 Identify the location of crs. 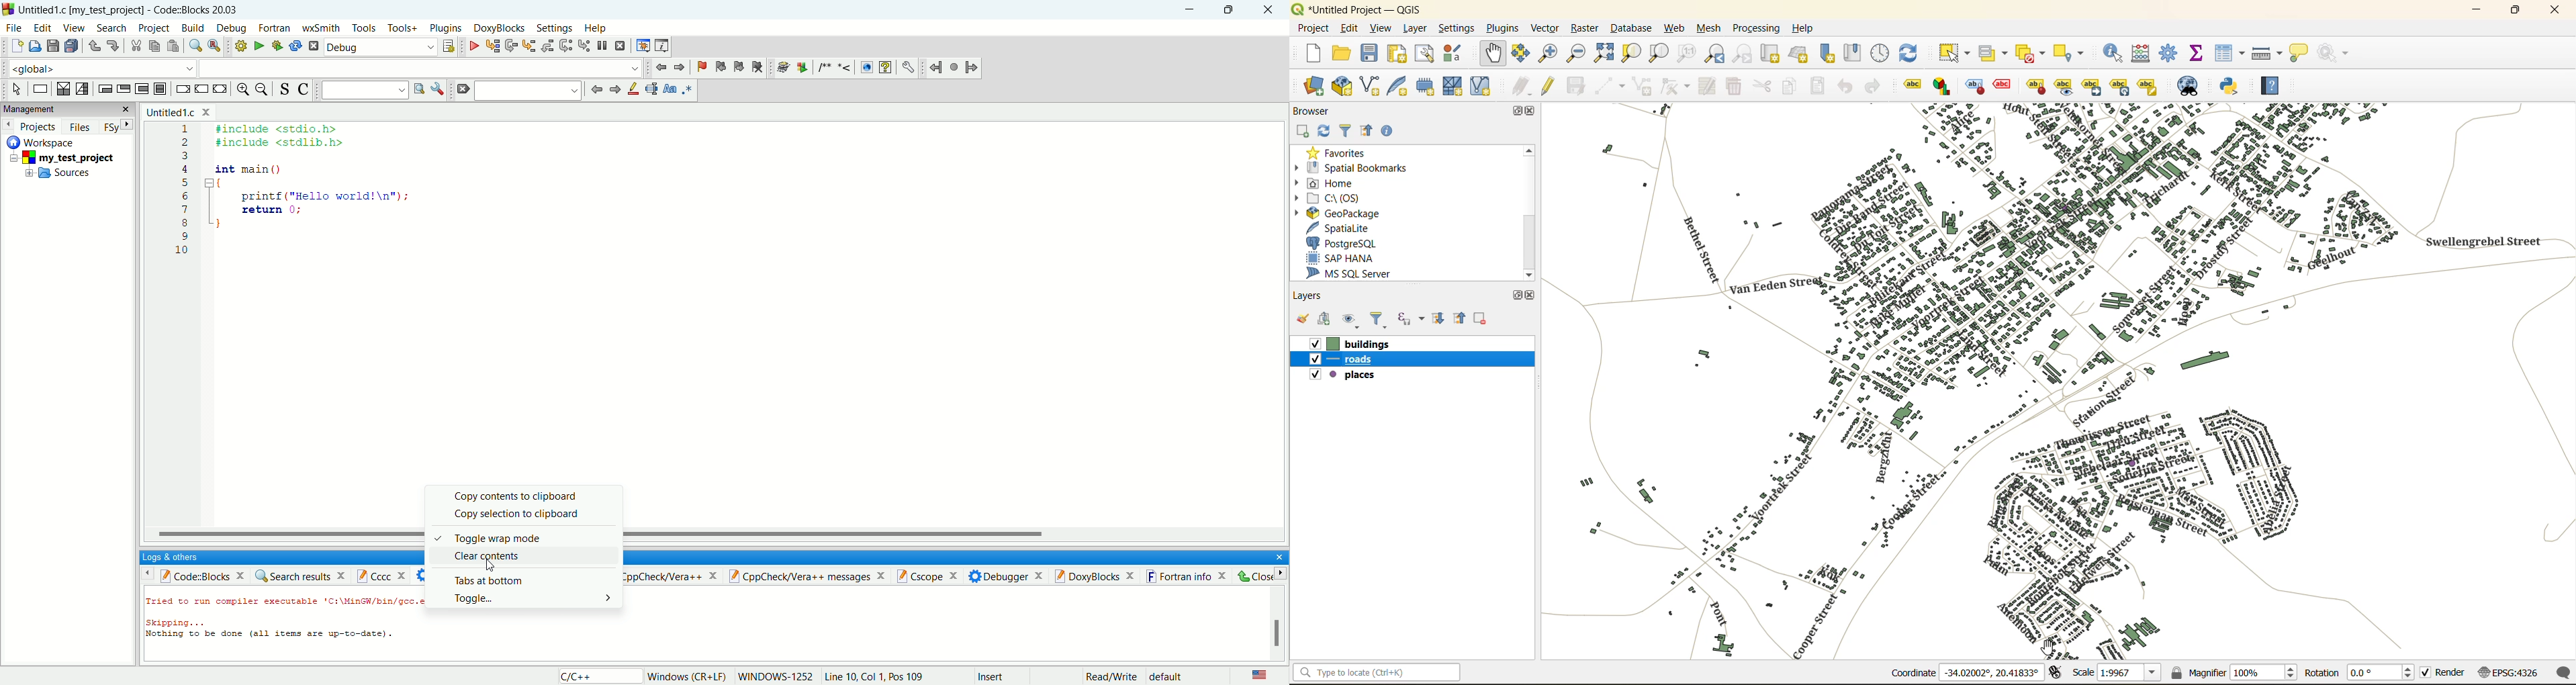
(2507, 670).